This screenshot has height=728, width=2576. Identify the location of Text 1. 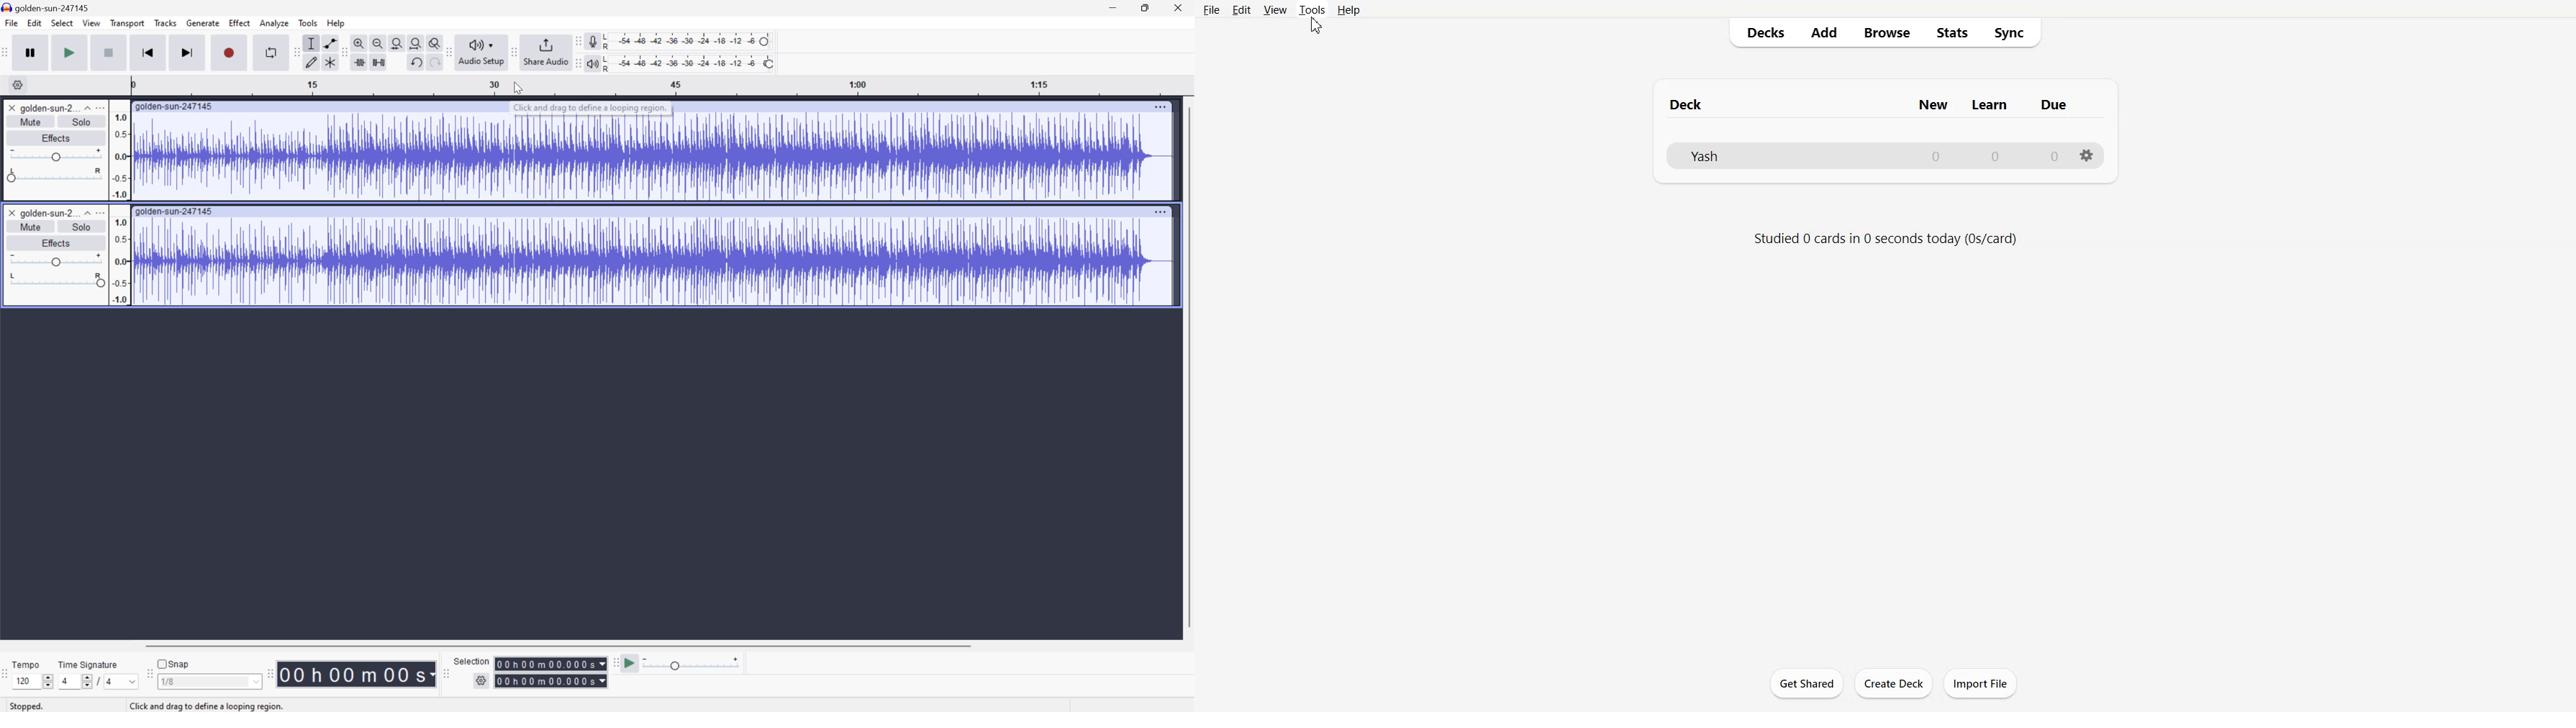
(1687, 104).